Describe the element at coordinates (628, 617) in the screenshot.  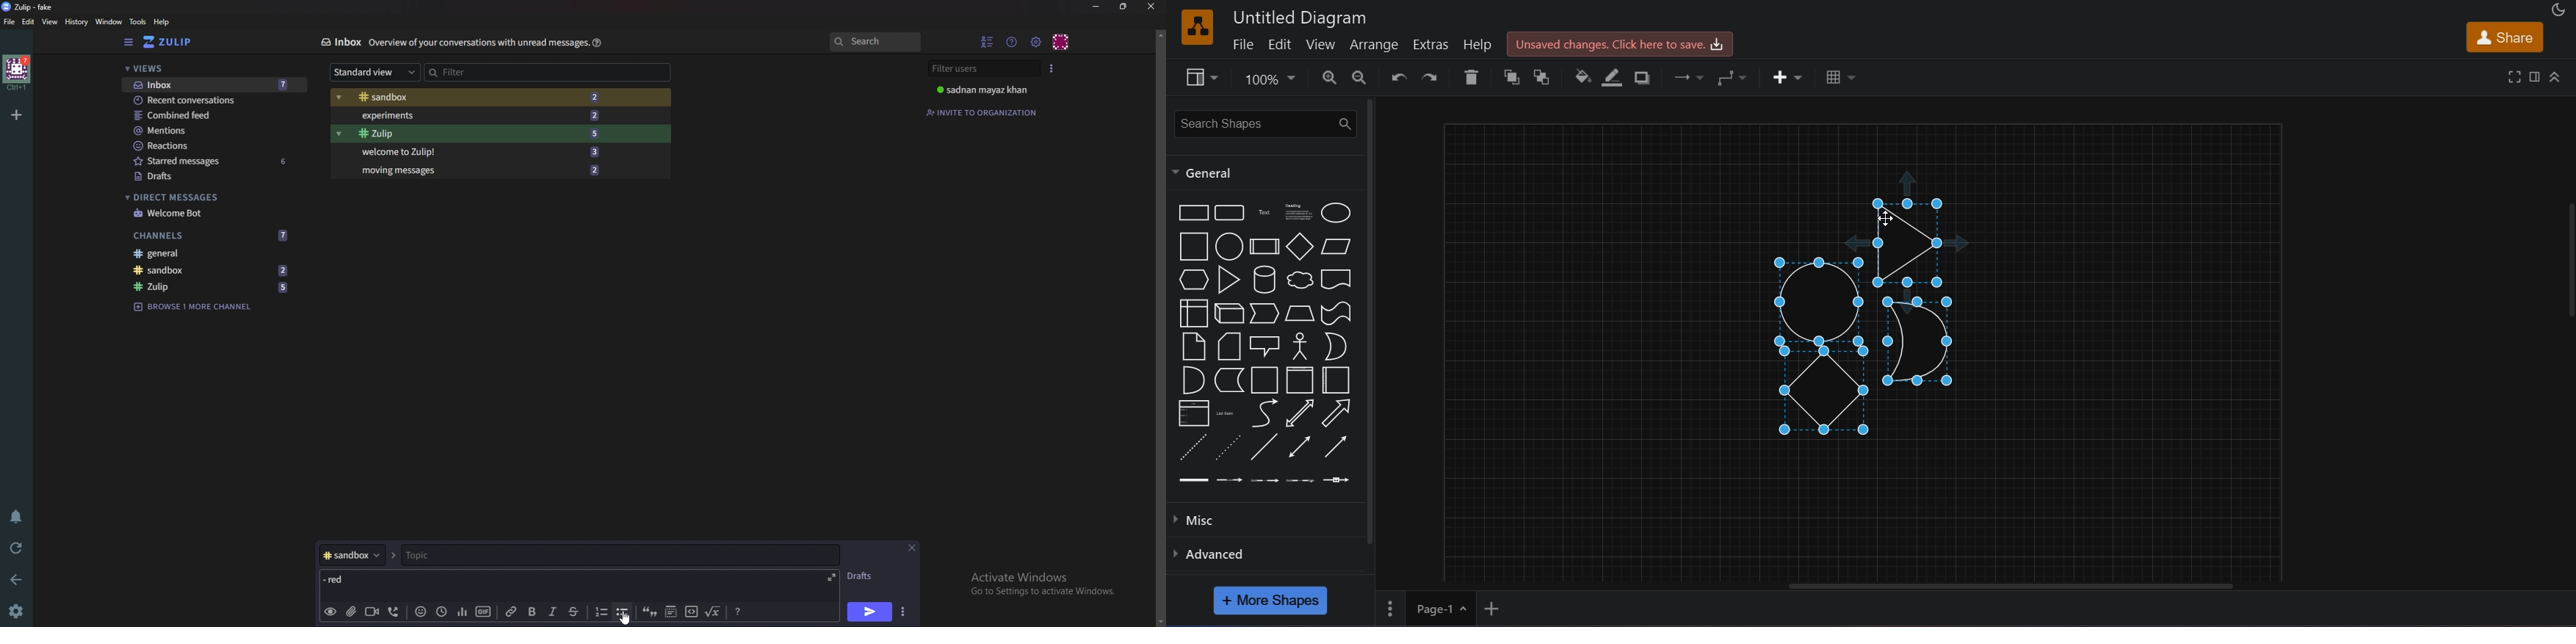
I see `Cursor` at that location.